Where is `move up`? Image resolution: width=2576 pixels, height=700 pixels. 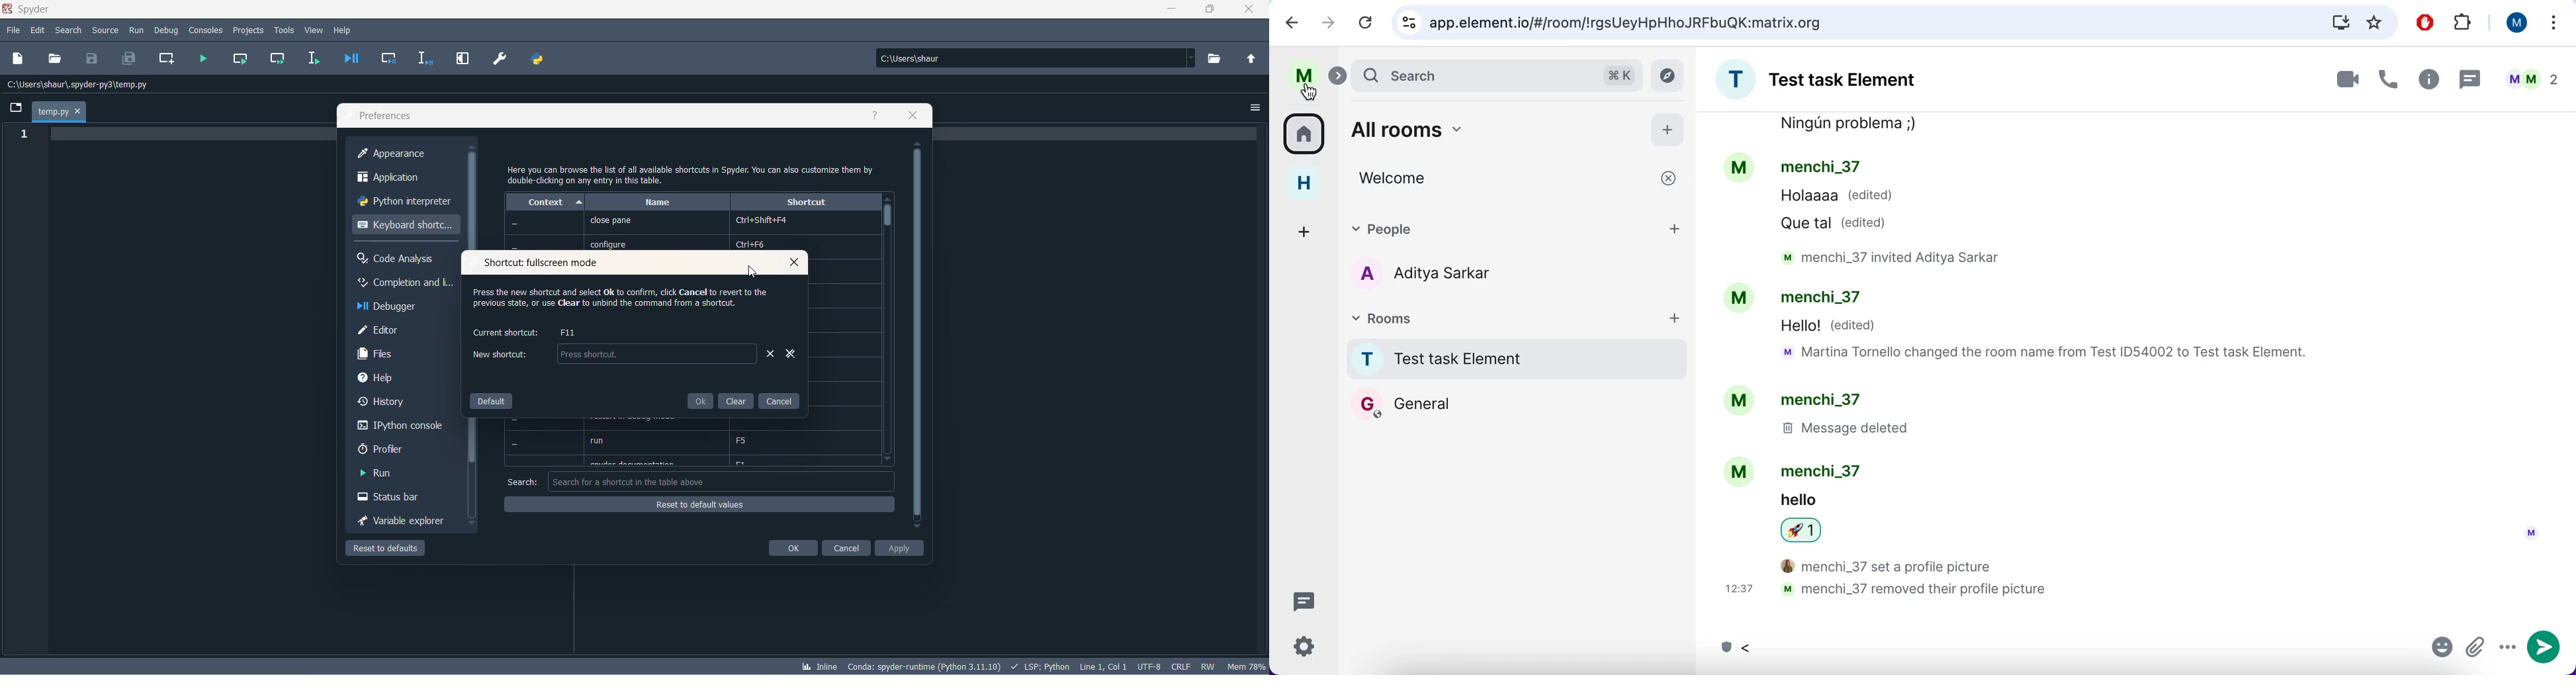 move up is located at coordinates (887, 199).